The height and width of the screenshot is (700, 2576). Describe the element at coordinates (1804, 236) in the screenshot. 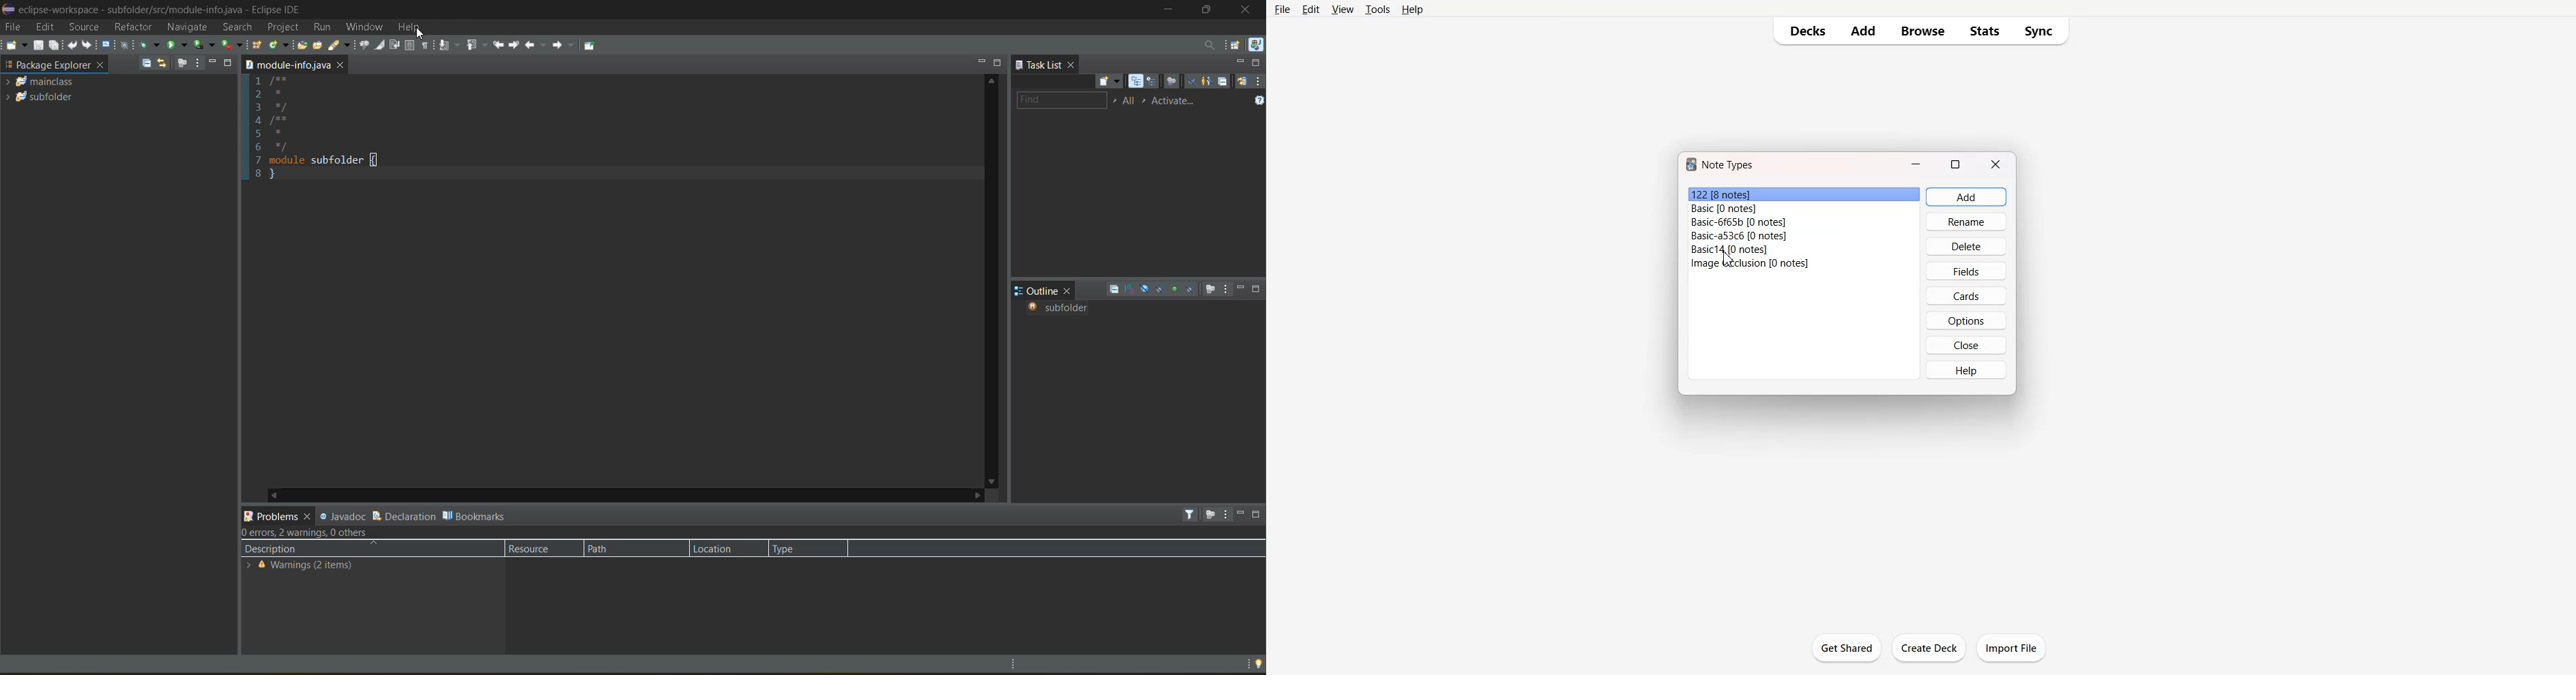

I see `File` at that location.